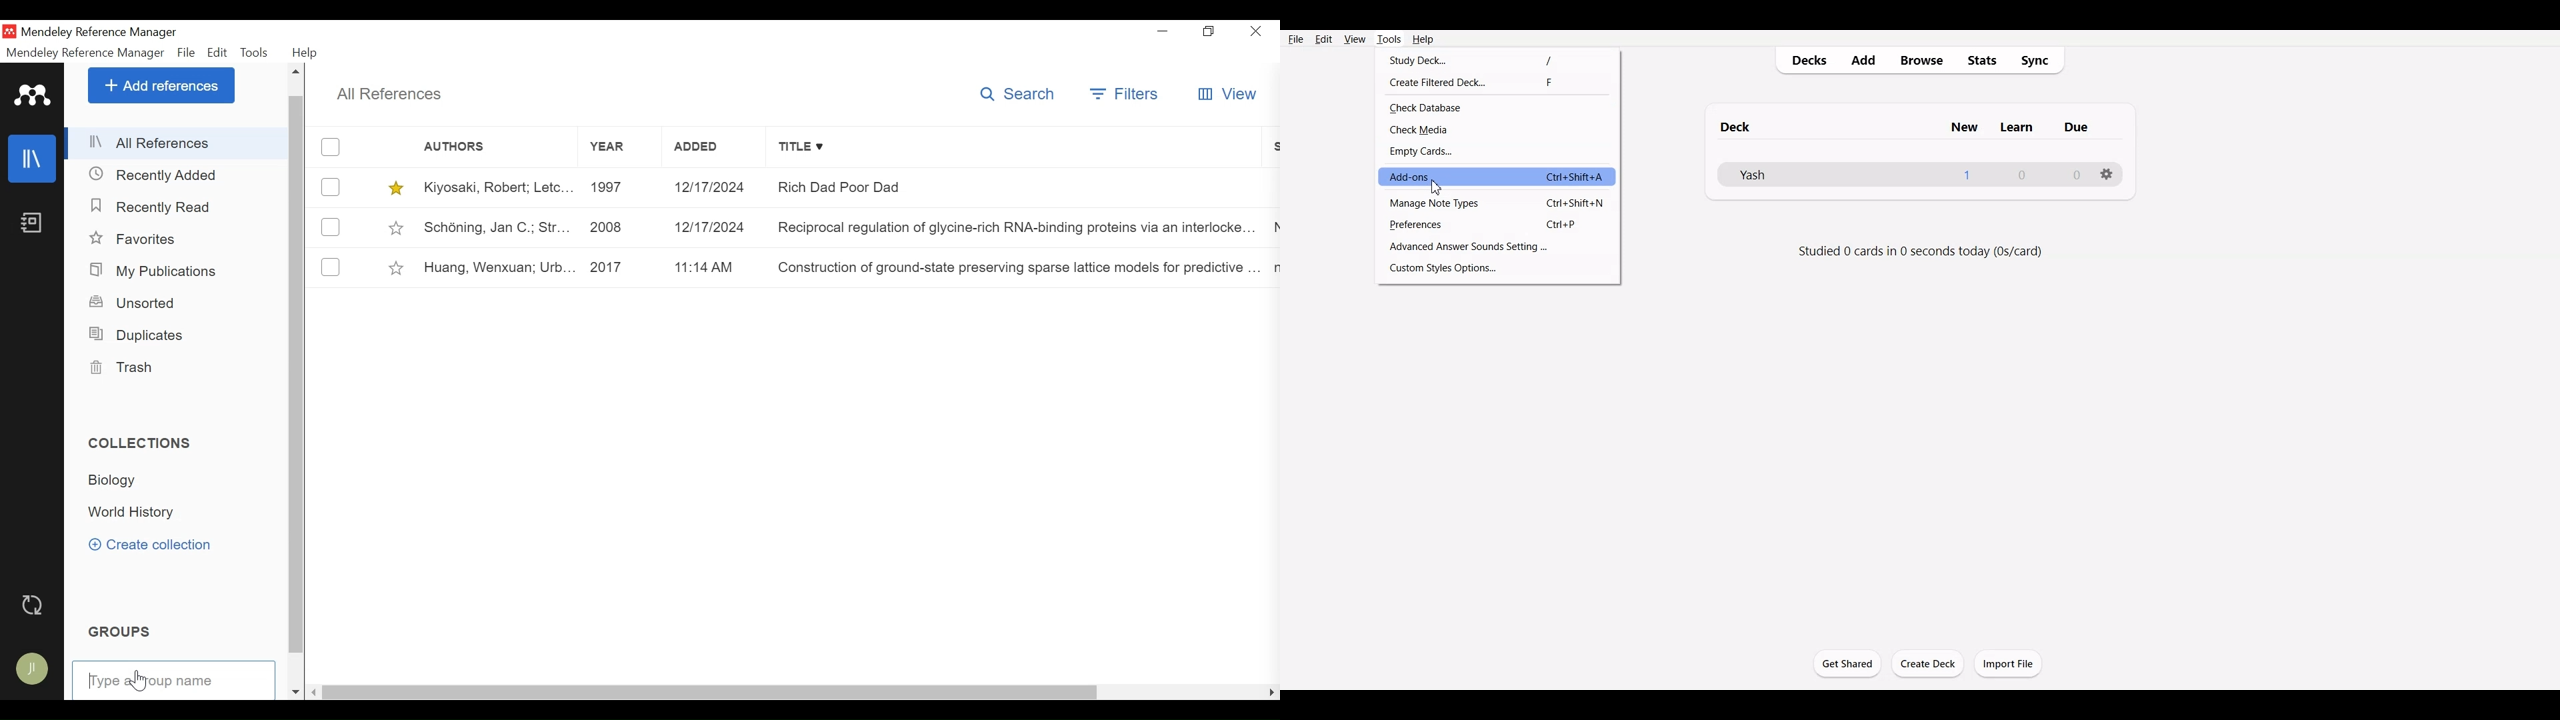 The width and height of the screenshot is (2576, 728). I want to click on Scroll Left, so click(317, 691).